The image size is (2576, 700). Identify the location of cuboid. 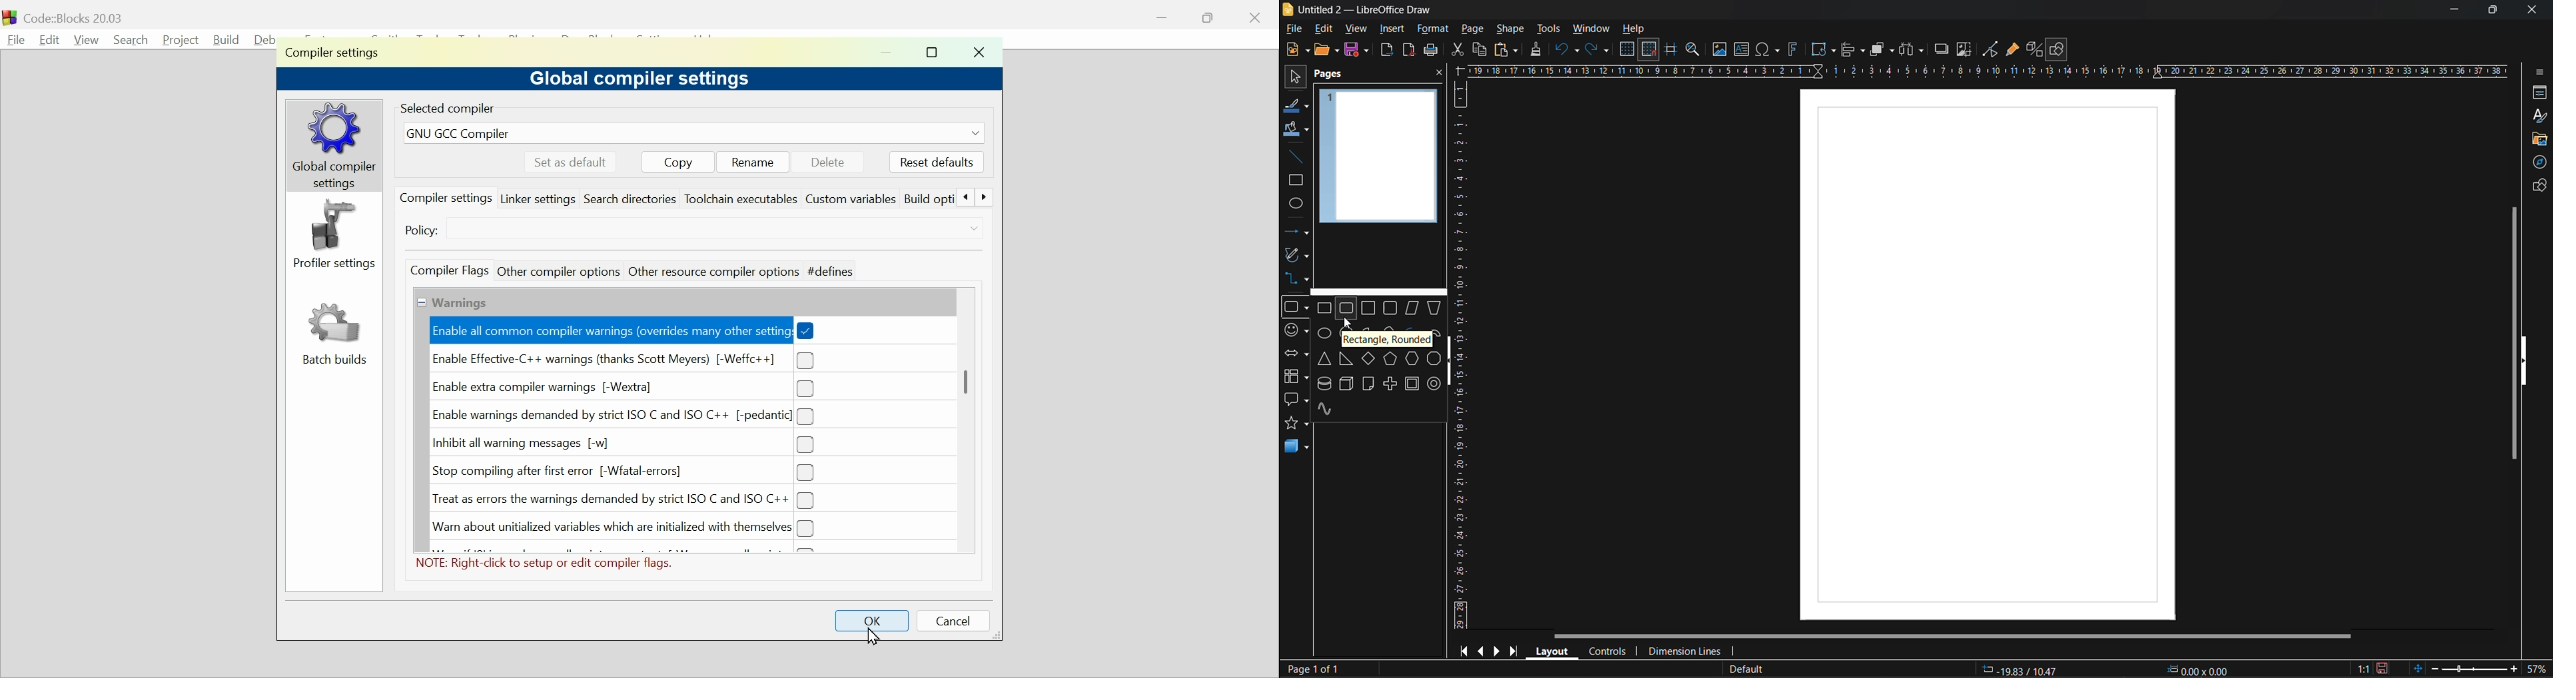
(1347, 384).